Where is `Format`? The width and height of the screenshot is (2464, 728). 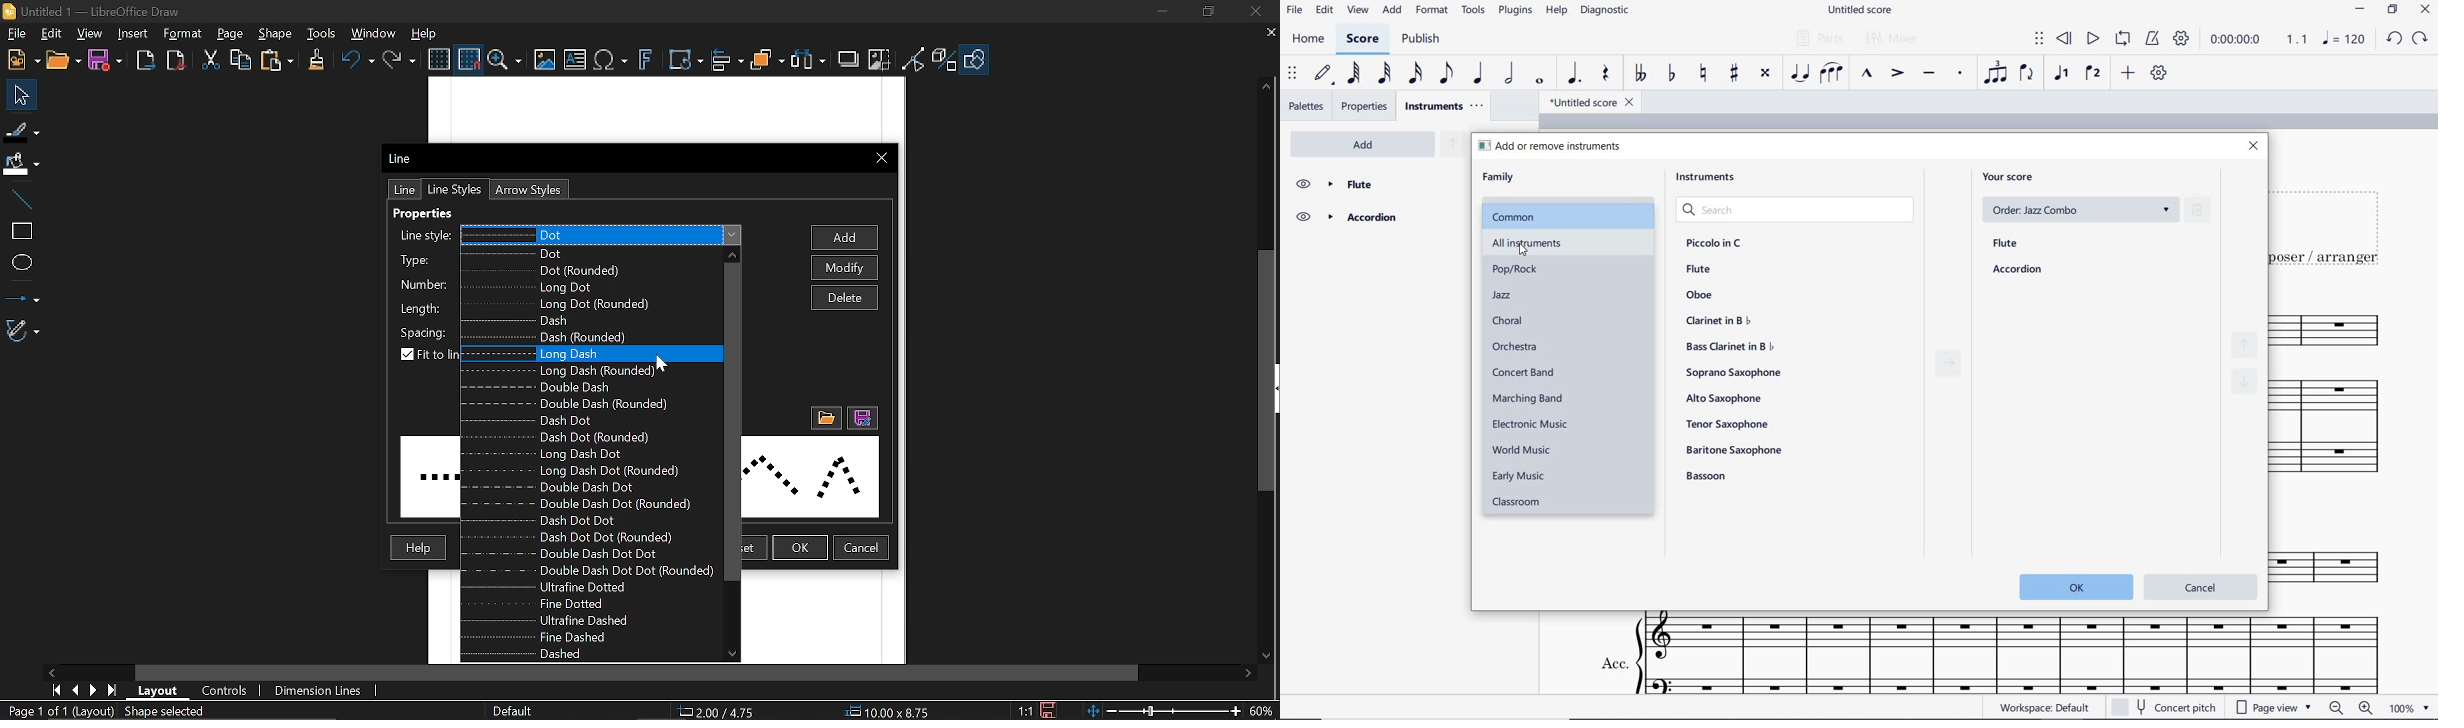 Format is located at coordinates (183, 34).